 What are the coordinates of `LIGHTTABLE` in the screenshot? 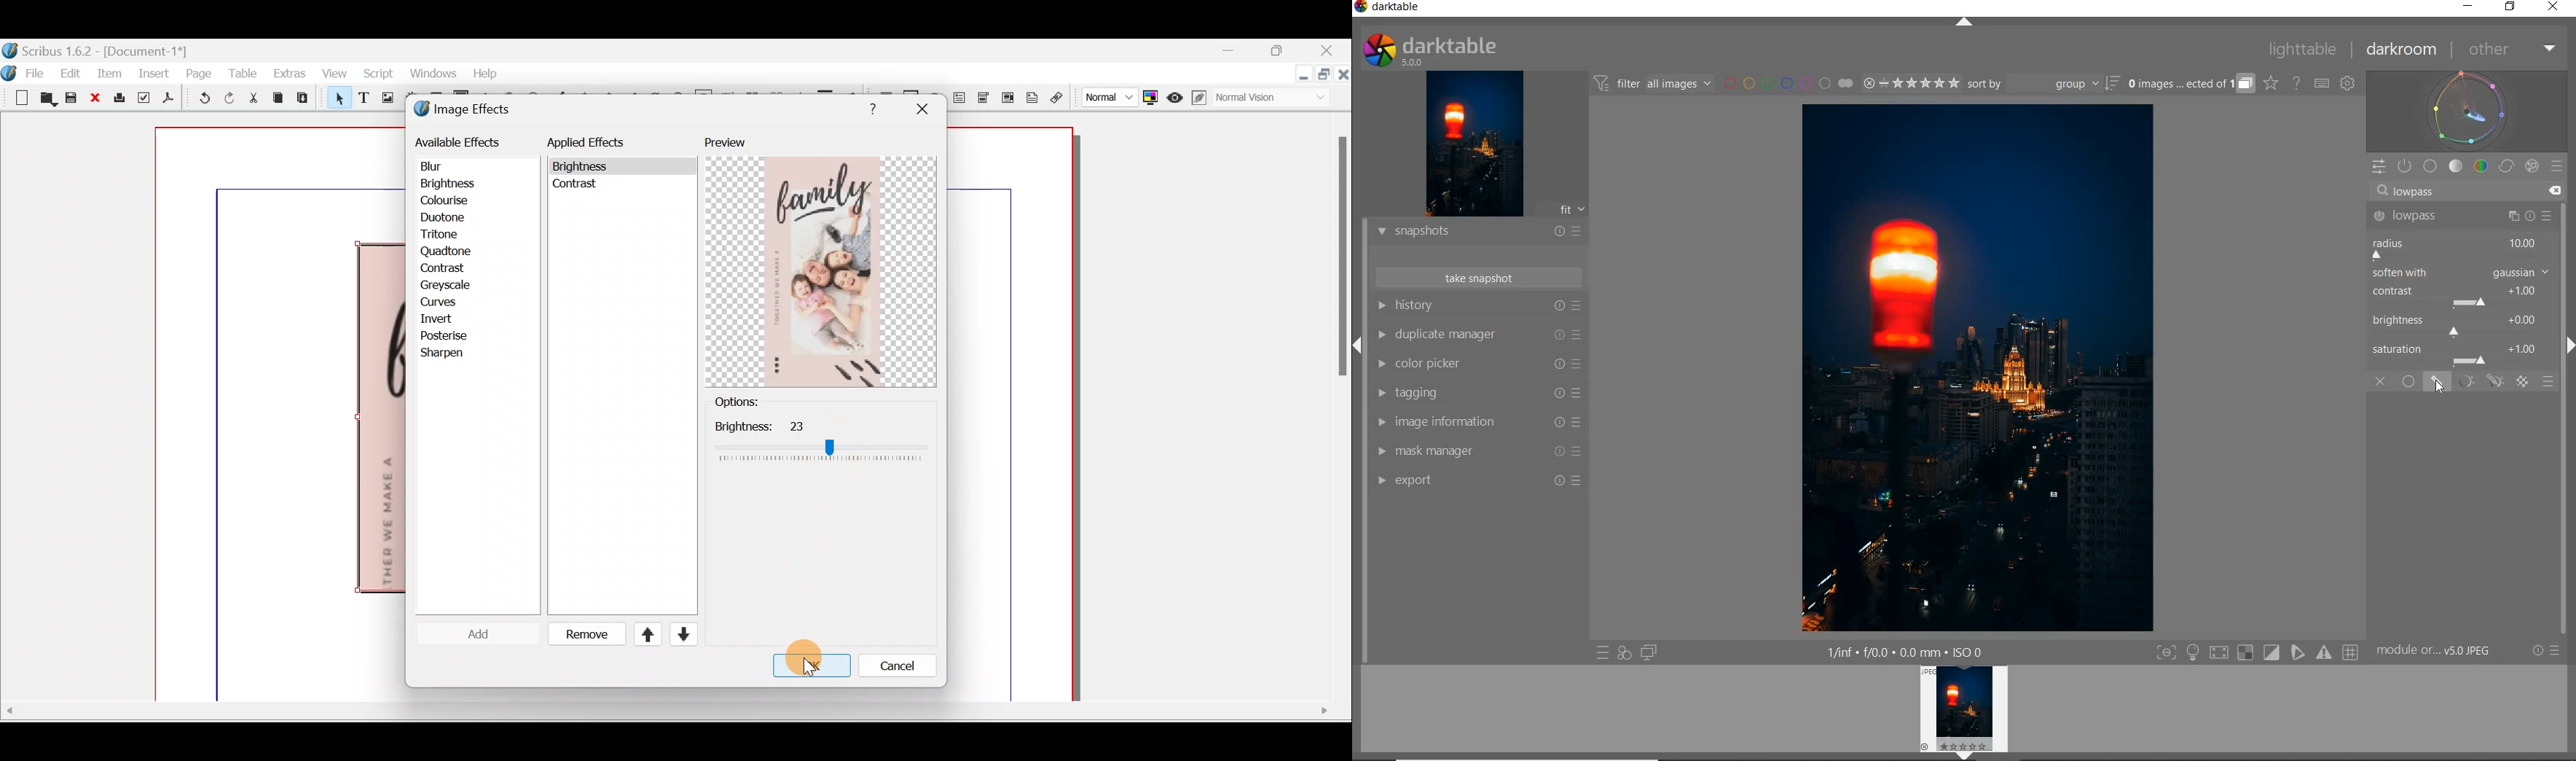 It's located at (2304, 48).